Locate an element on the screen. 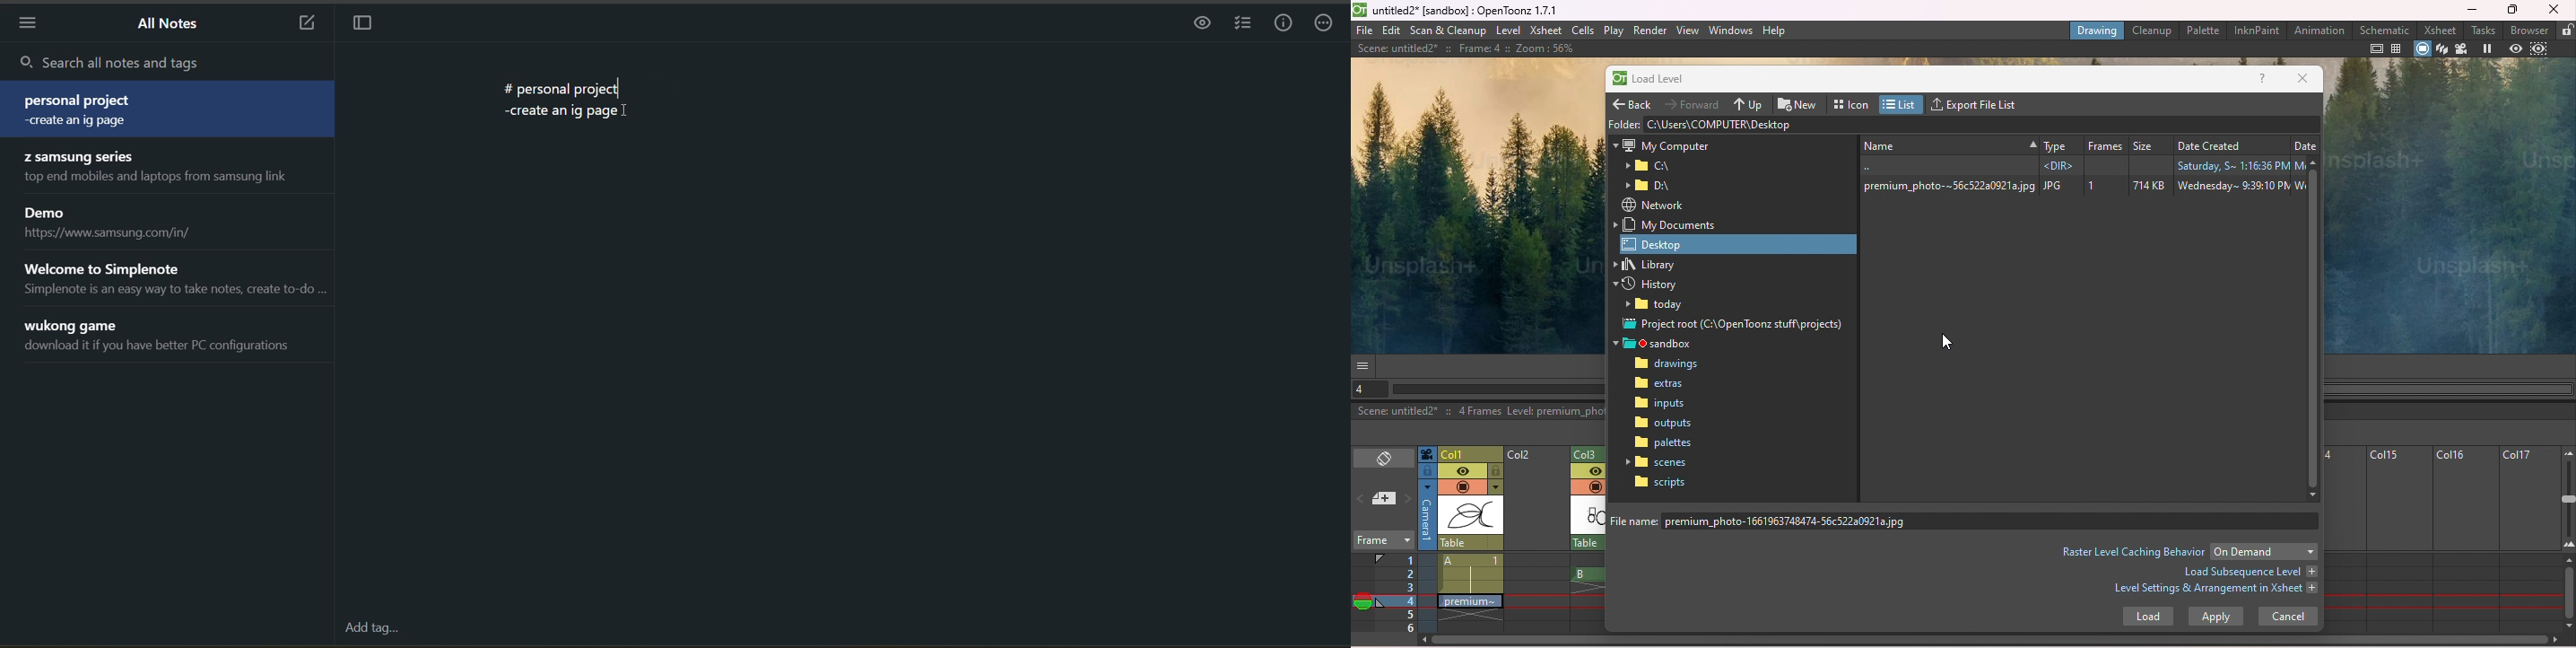 This screenshot has height=672, width=2576. Desktop is located at coordinates (1740, 243).